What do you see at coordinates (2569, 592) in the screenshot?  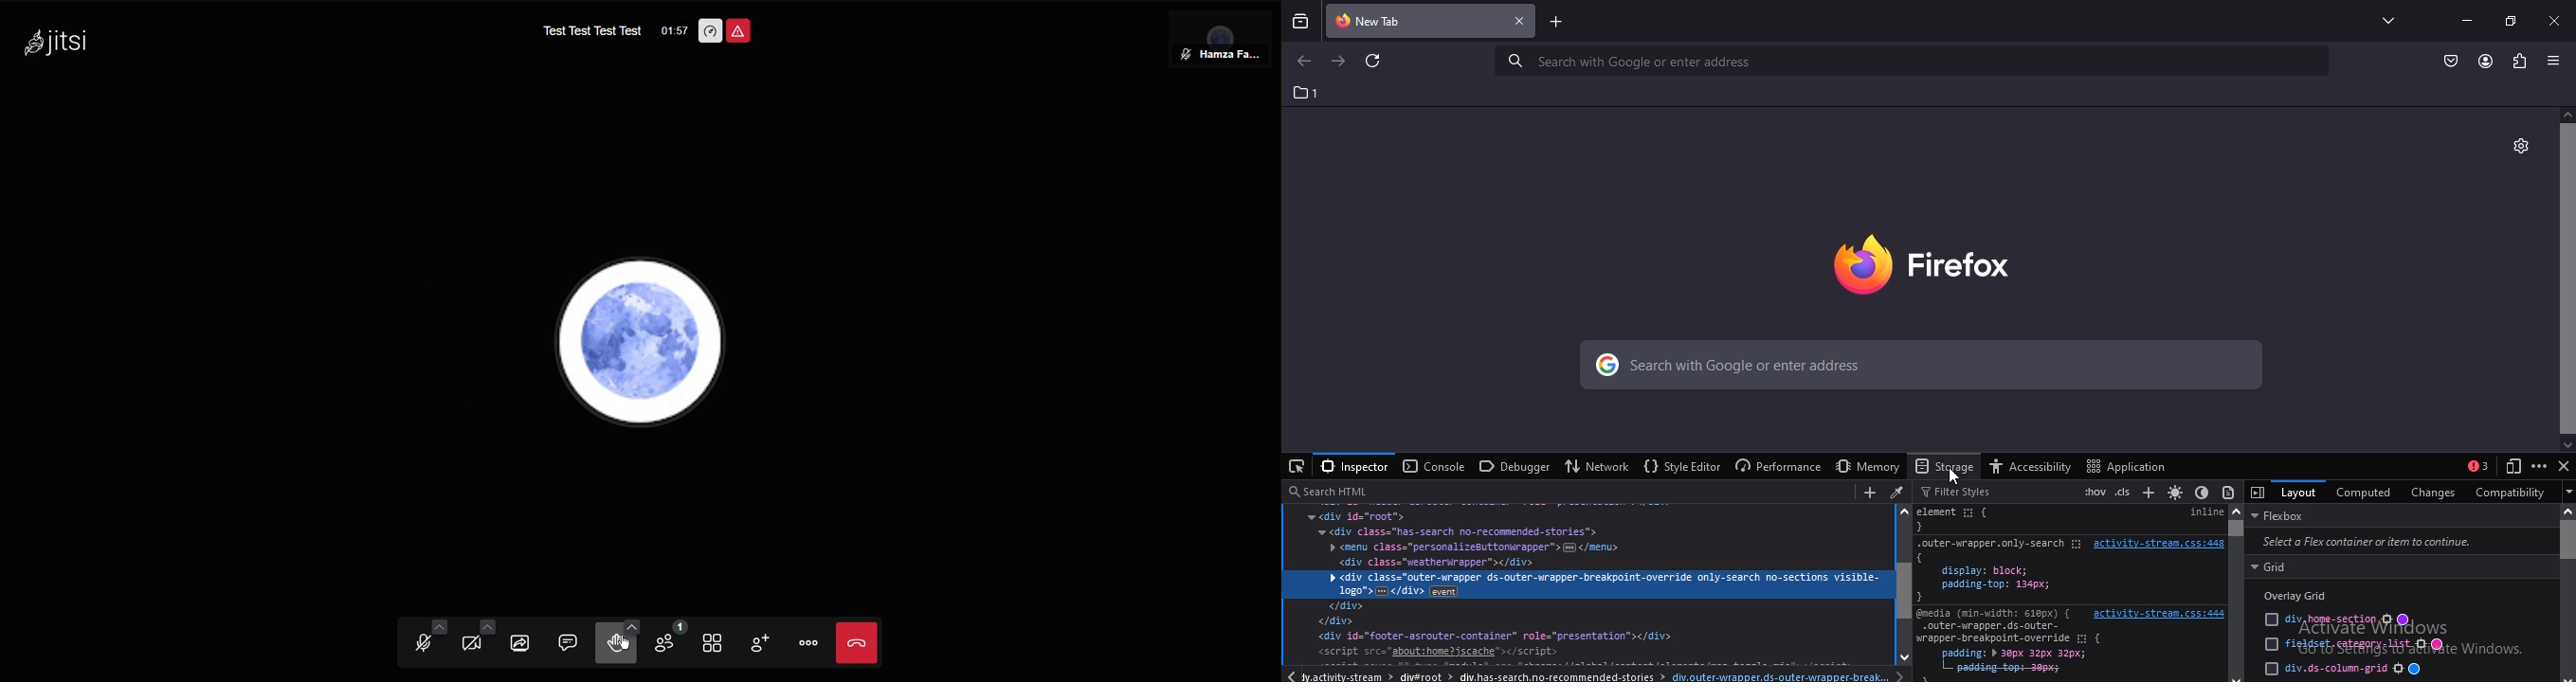 I see `scroll bar` at bounding box center [2569, 592].